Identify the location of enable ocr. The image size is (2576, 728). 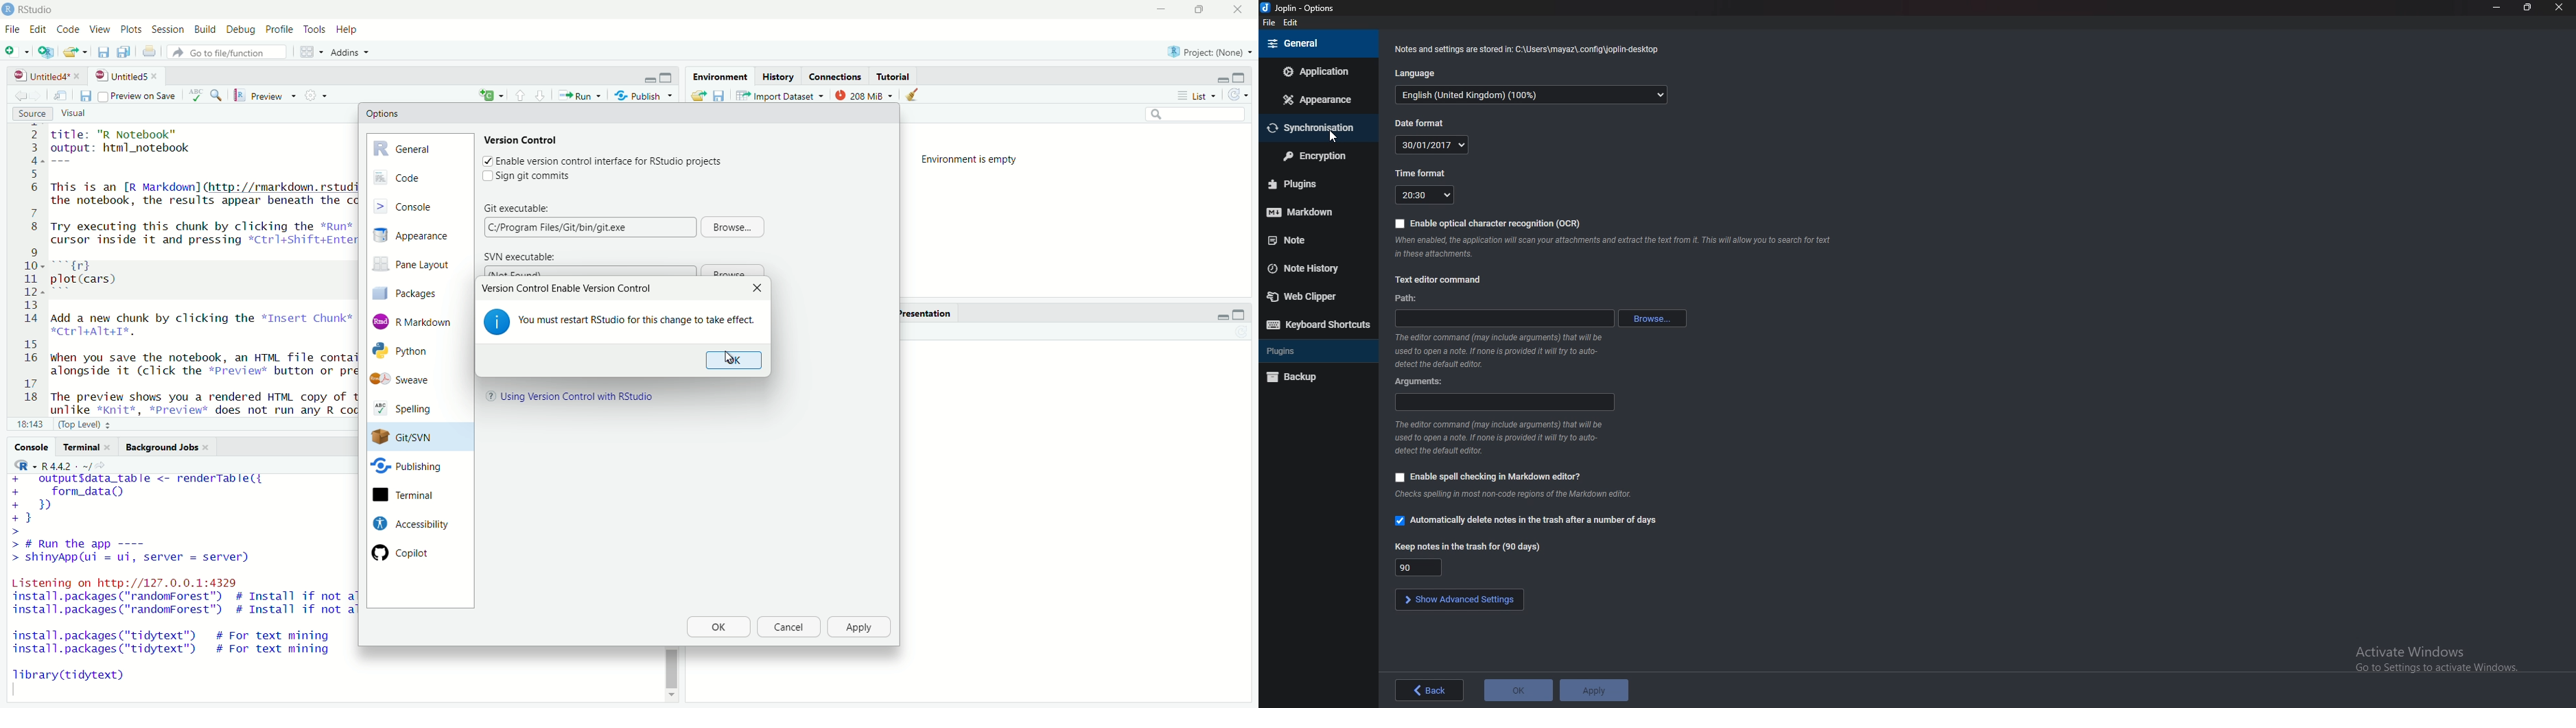
(1487, 222).